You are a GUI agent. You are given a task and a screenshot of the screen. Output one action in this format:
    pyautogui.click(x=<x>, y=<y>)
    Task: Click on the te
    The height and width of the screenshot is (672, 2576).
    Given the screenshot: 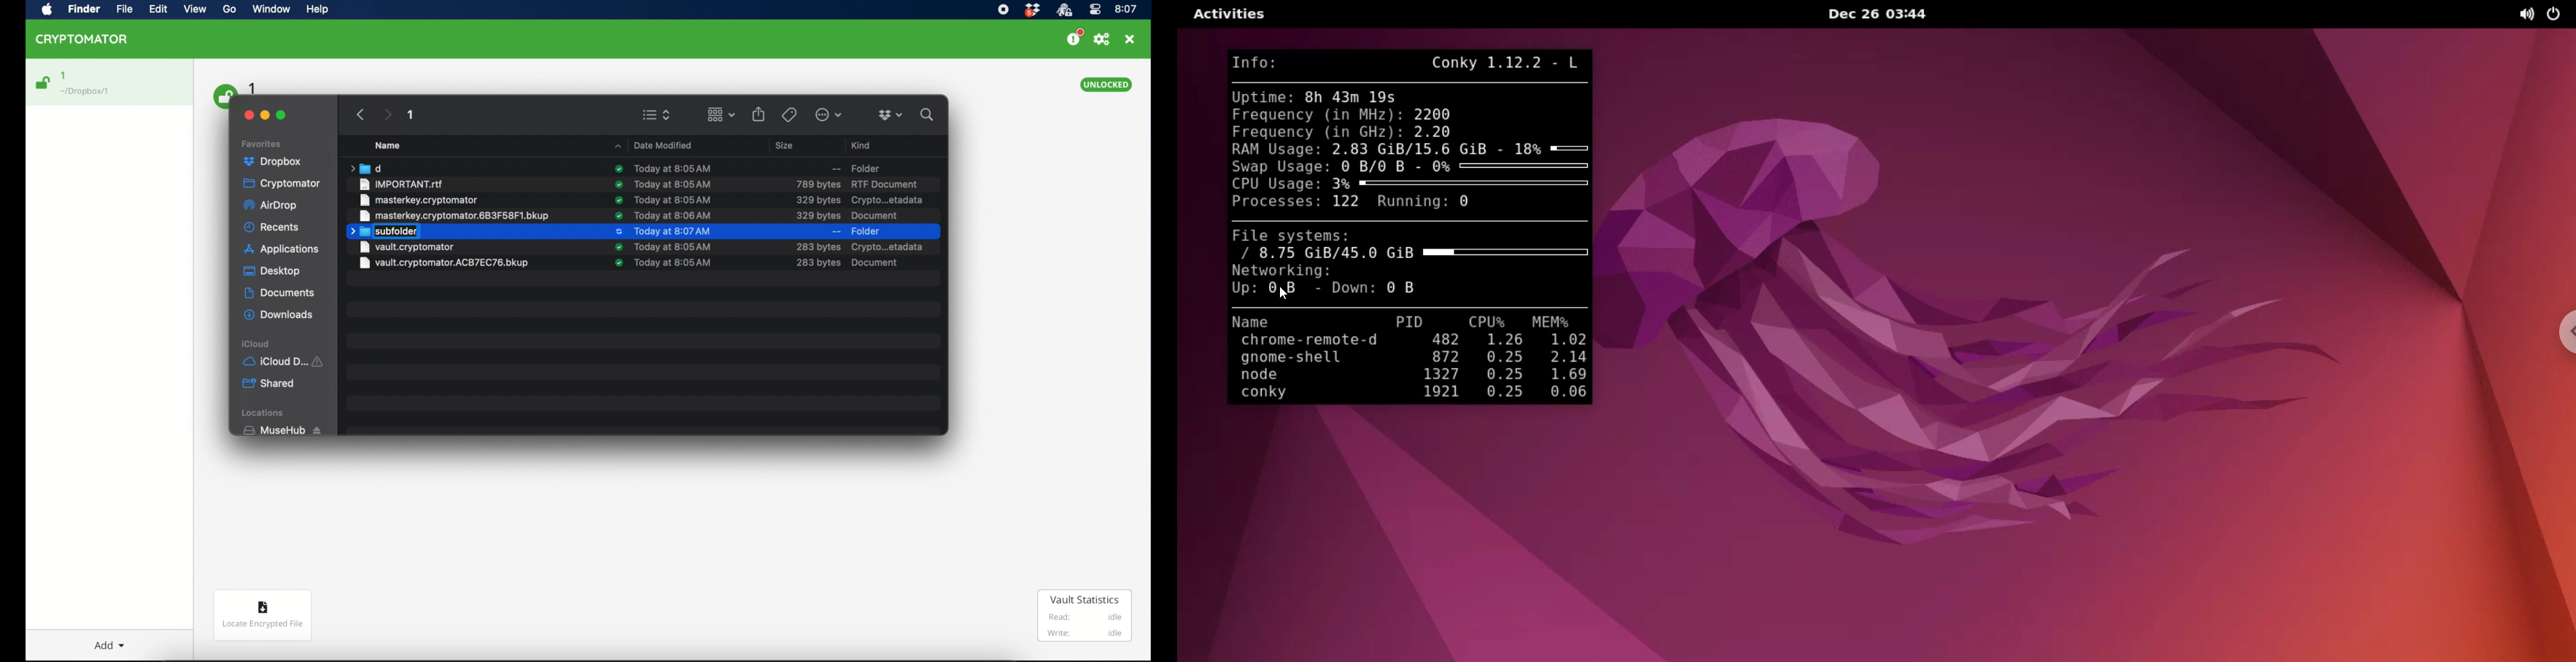 What is the action you would take?
    pyautogui.click(x=673, y=184)
    